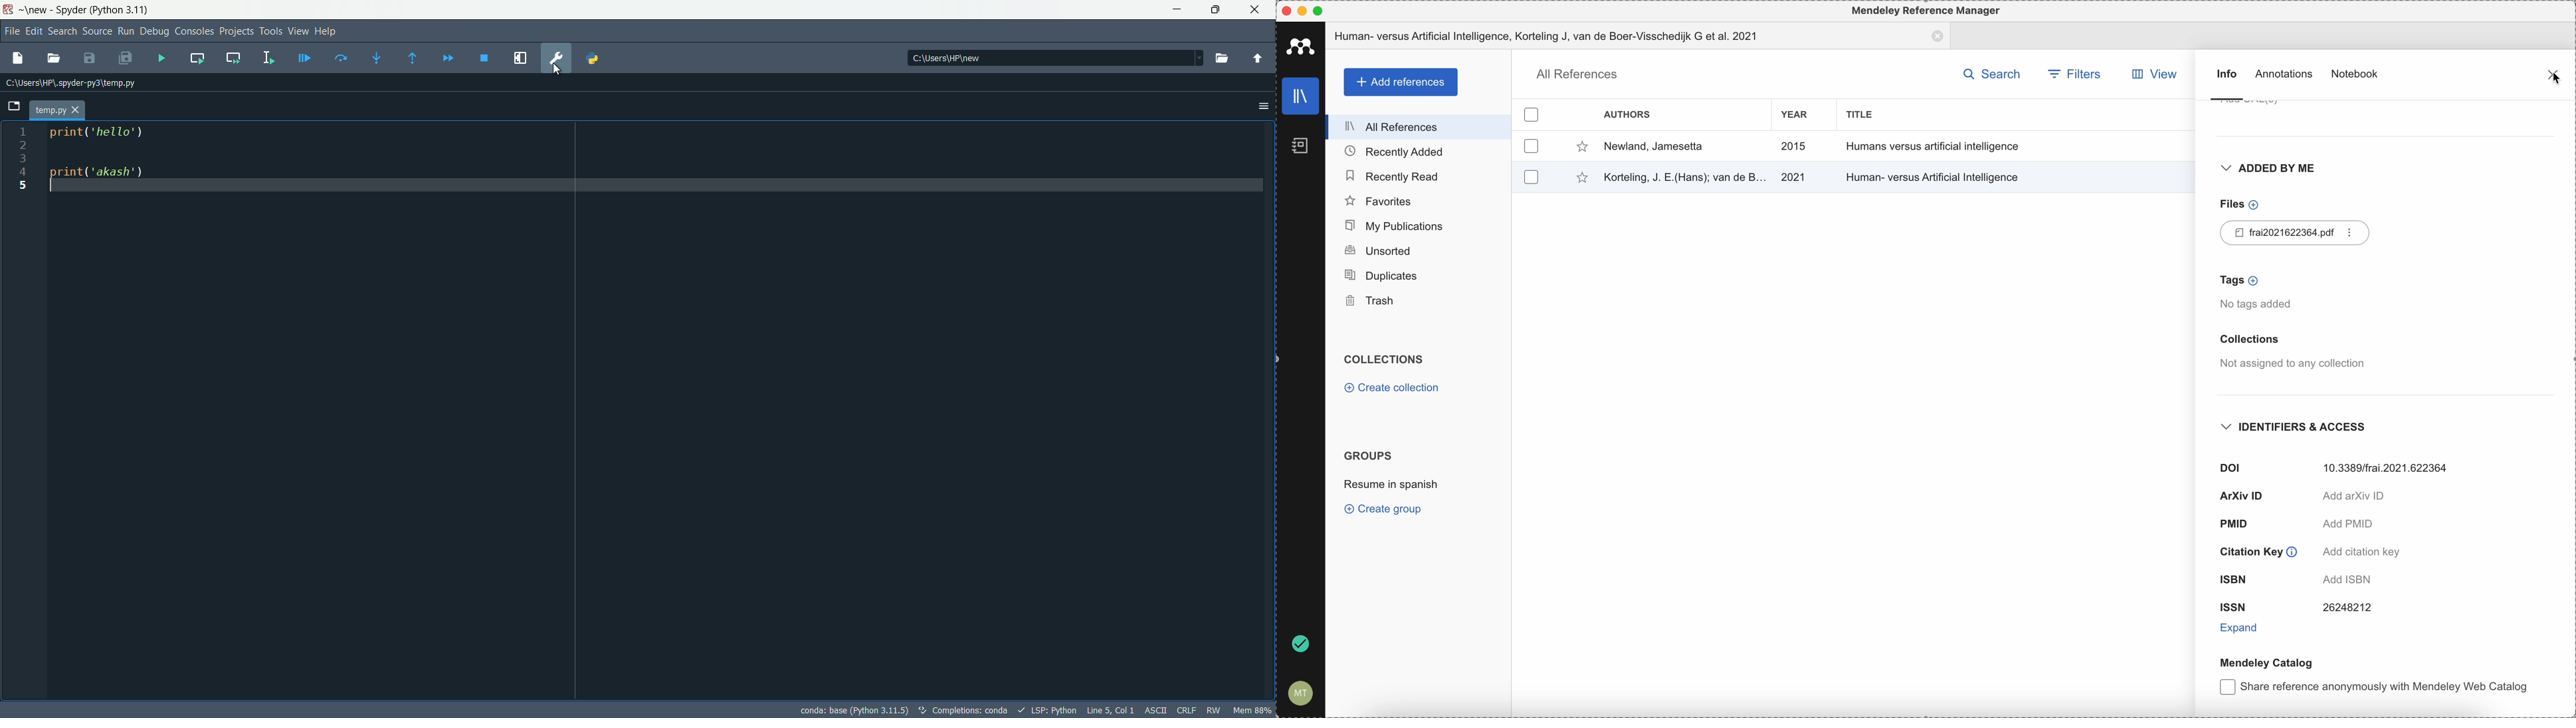 The height and width of the screenshot is (728, 2576). What do you see at coordinates (593, 59) in the screenshot?
I see `python path manager` at bounding box center [593, 59].